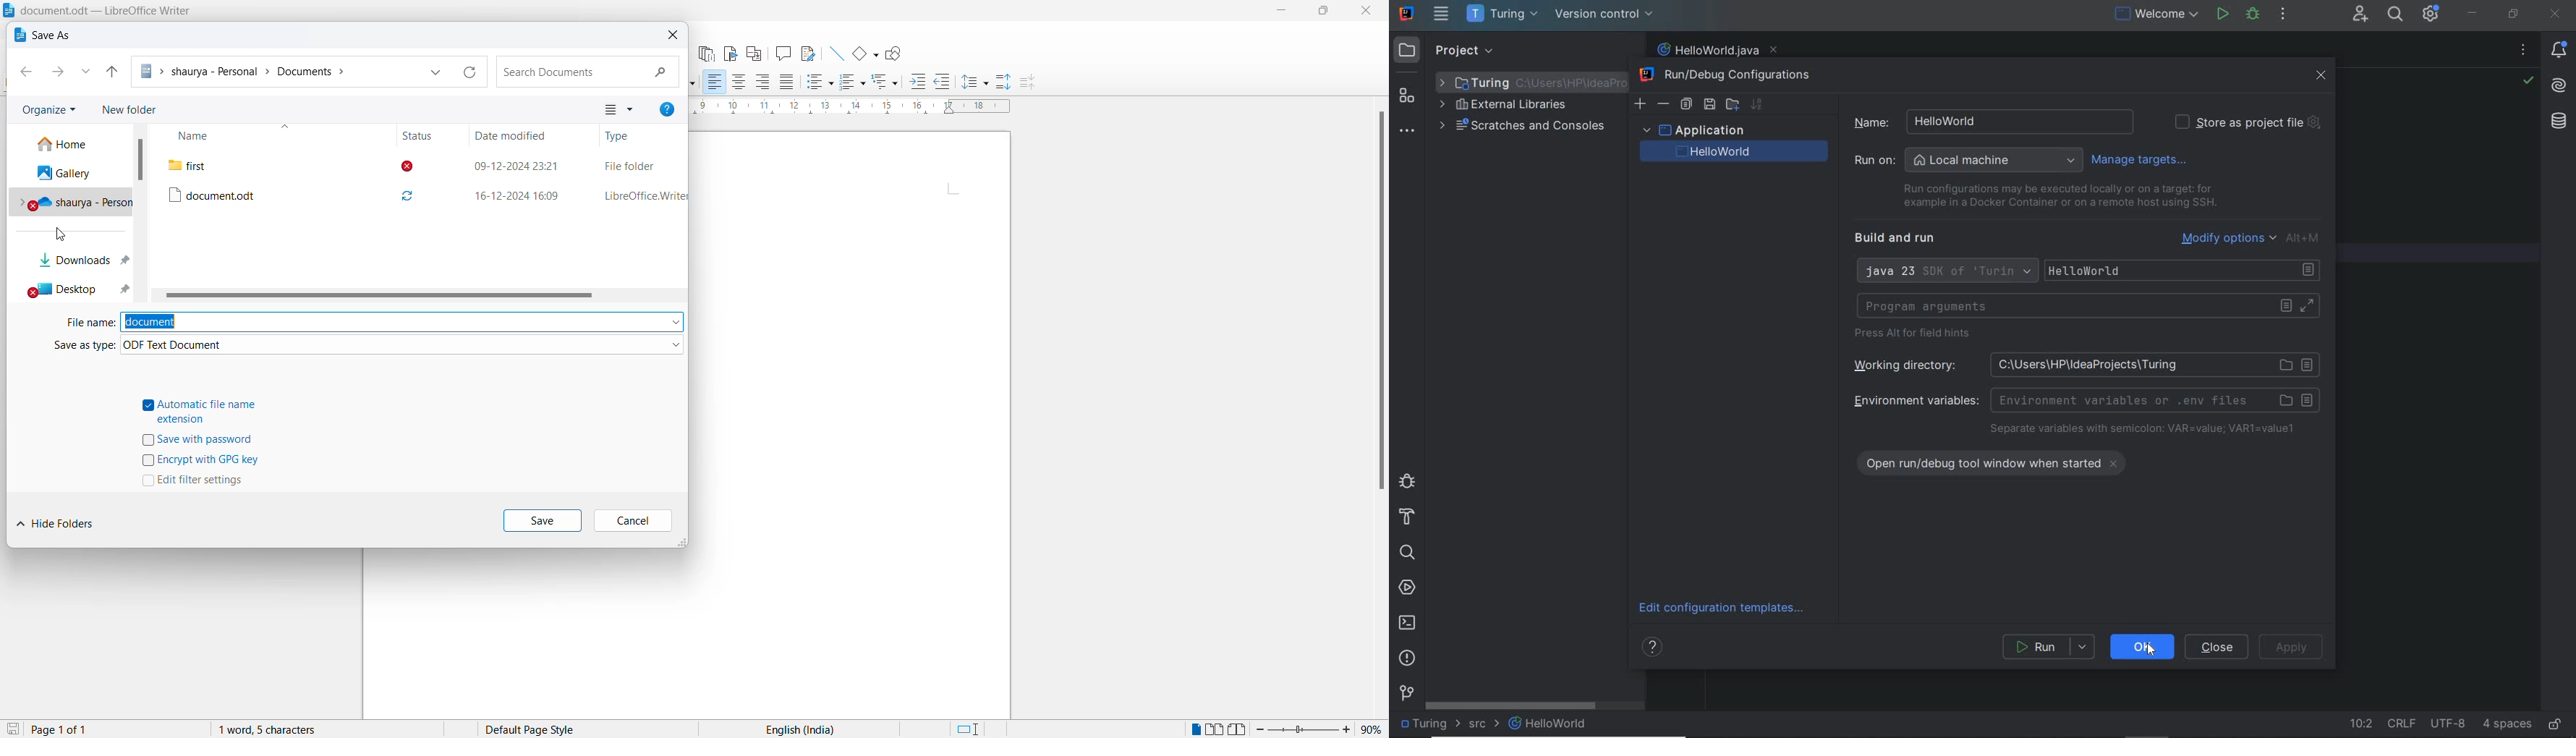 This screenshot has height=756, width=2576. I want to click on IDE & Project Settings, so click(2431, 13).